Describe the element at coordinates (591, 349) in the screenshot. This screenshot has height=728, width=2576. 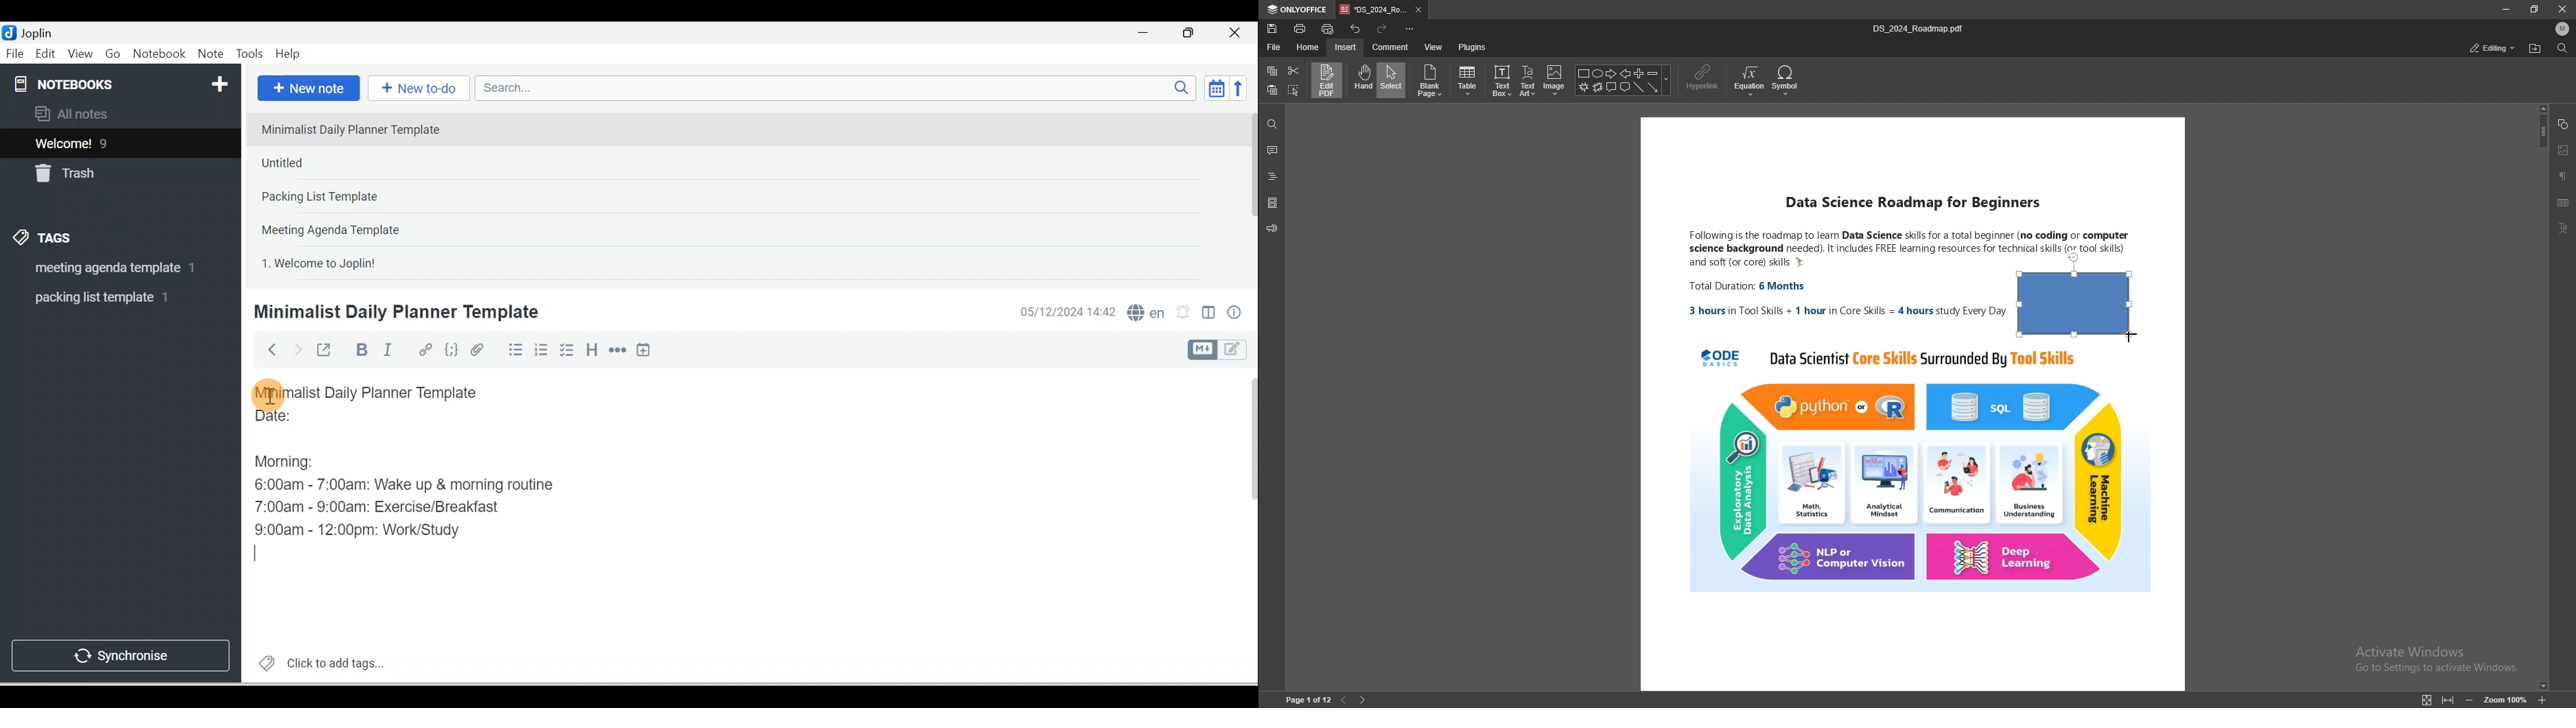
I see `Heading` at that location.